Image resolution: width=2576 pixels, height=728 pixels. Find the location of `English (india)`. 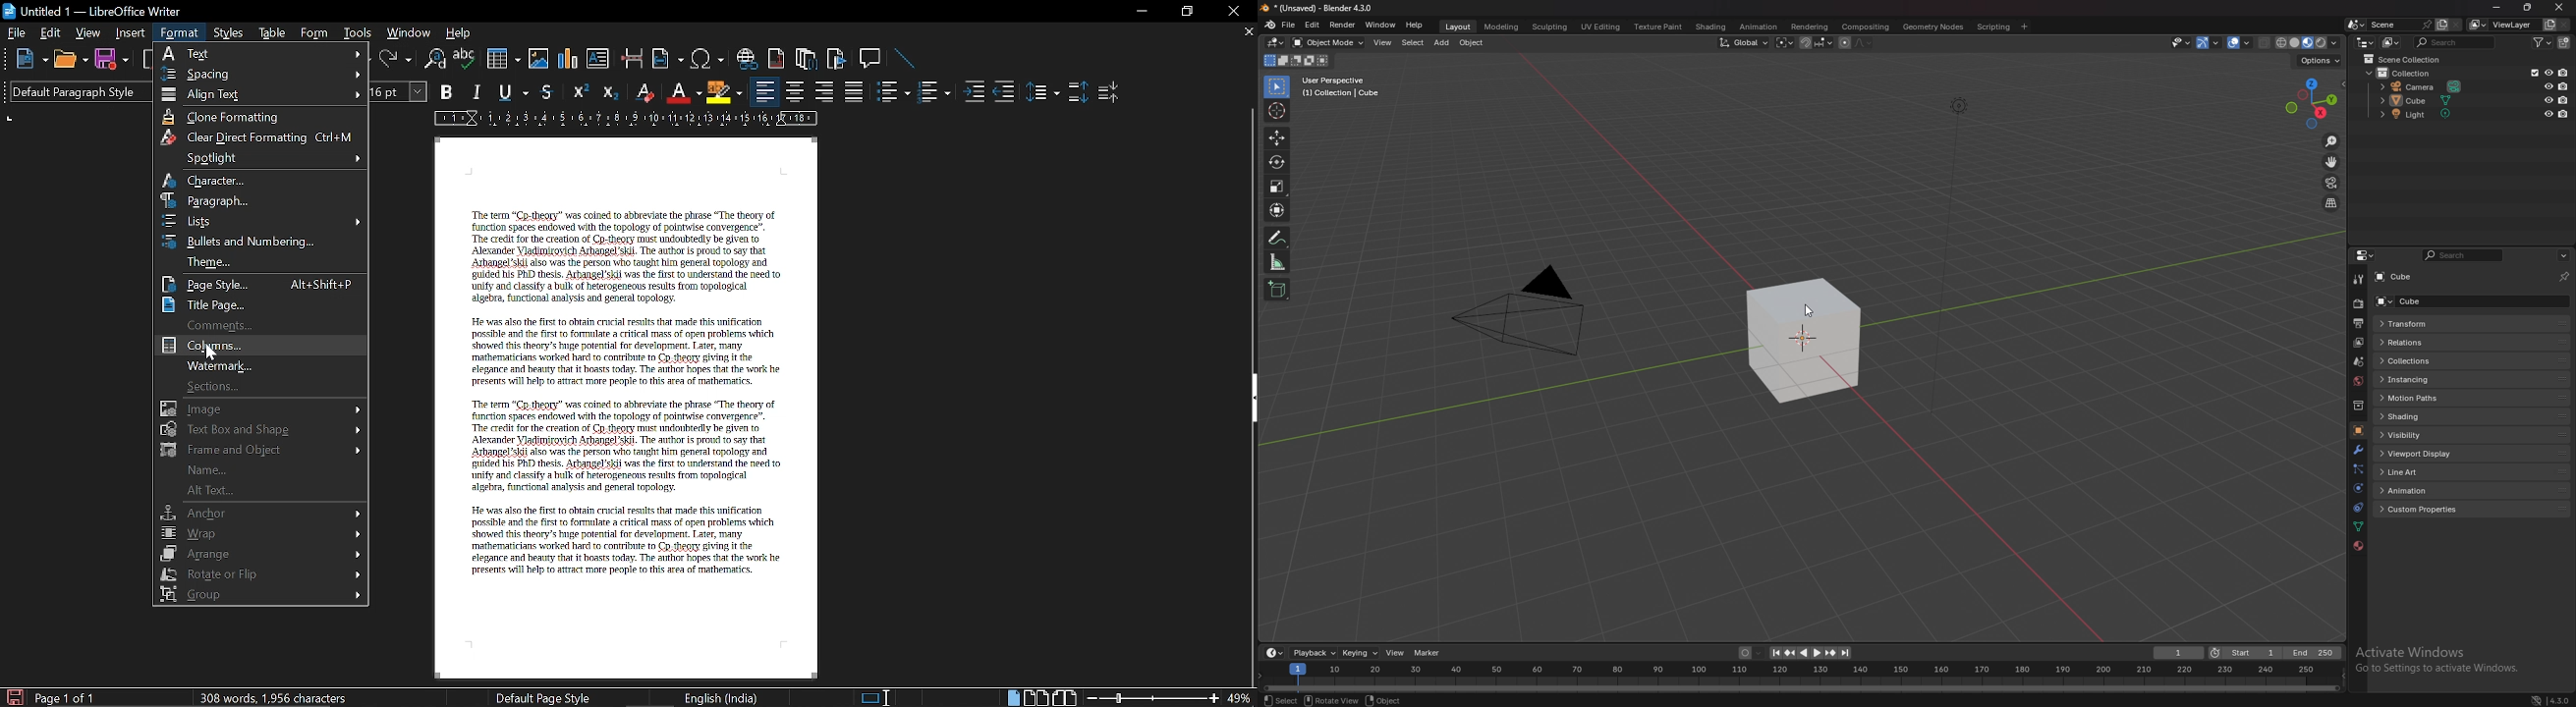

English (india) is located at coordinates (720, 698).